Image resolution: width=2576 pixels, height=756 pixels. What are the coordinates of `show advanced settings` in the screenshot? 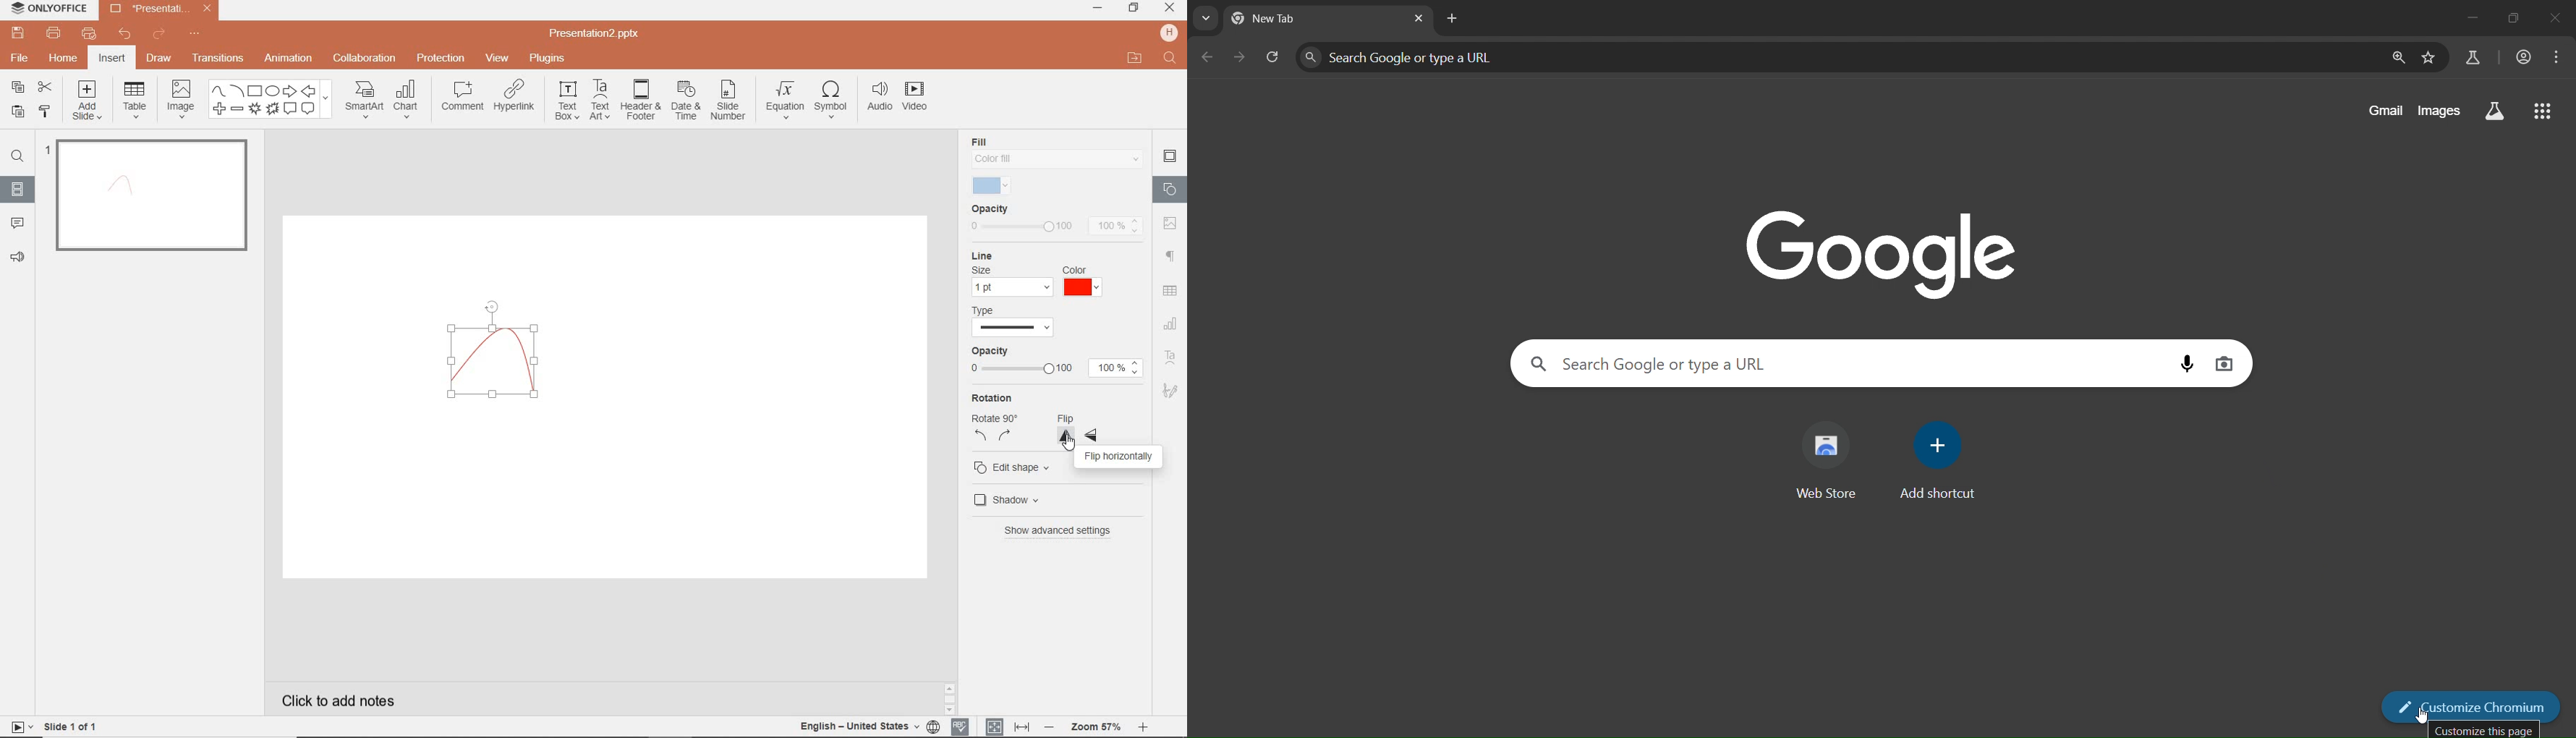 It's located at (1062, 532).